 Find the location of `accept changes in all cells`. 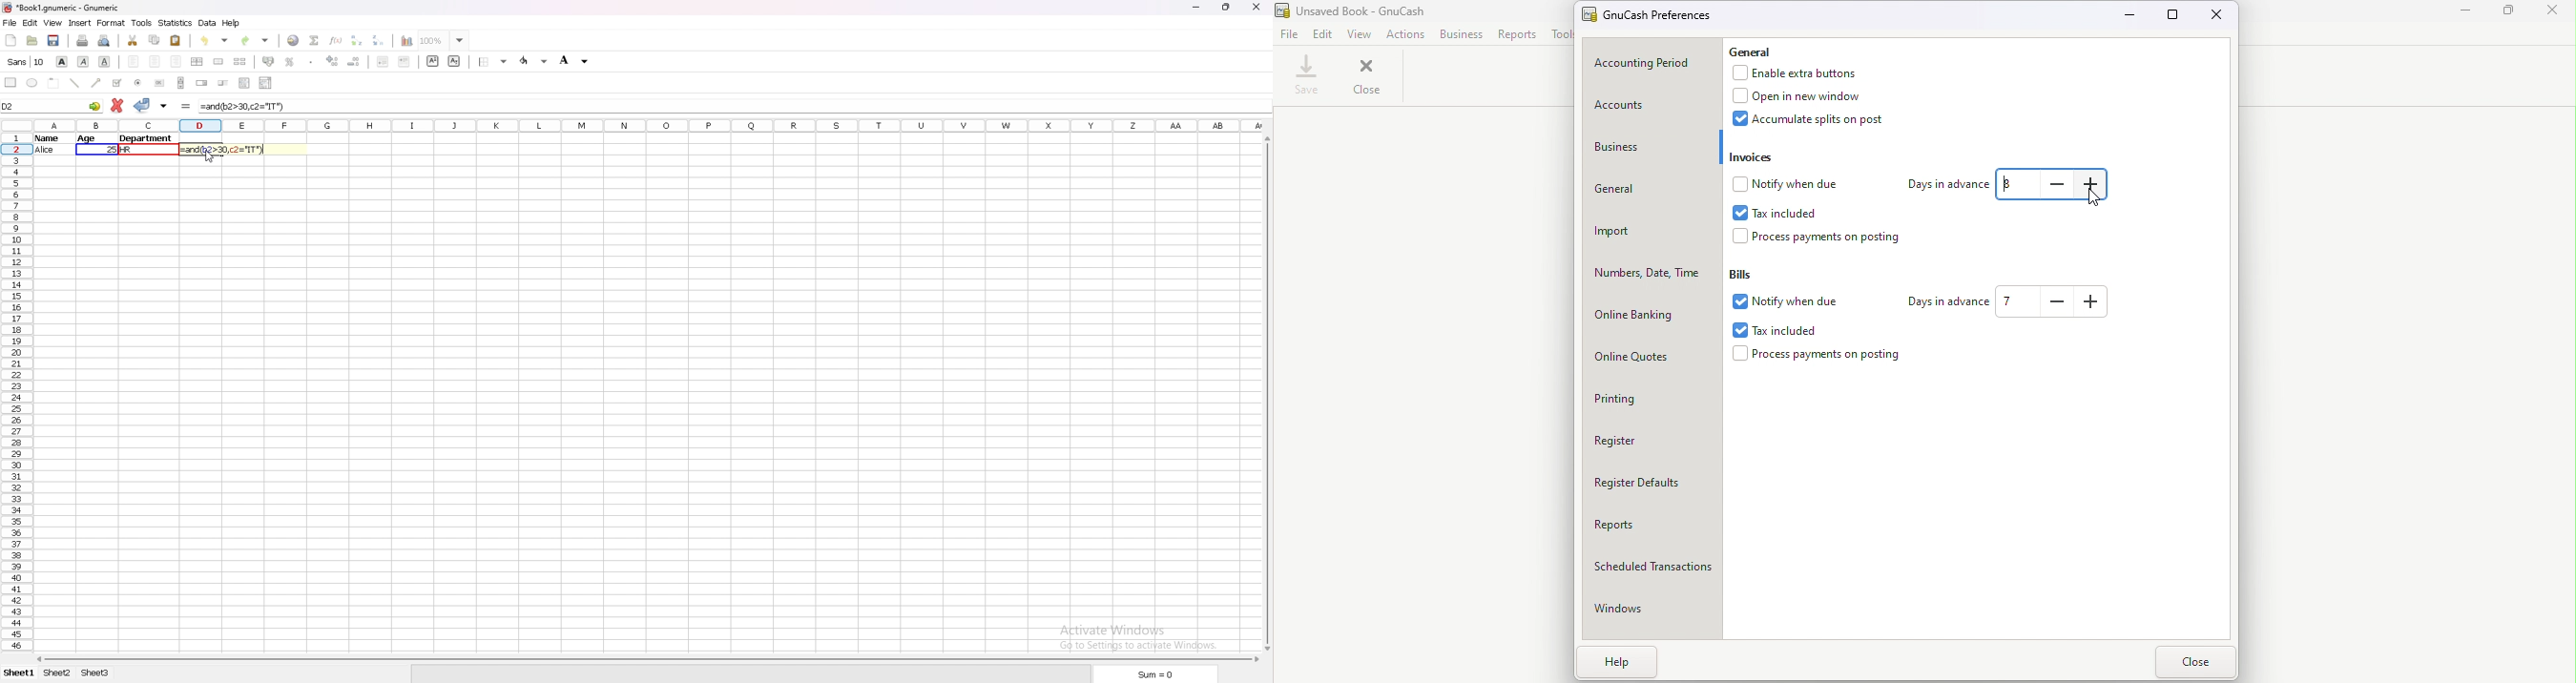

accept changes in all cells is located at coordinates (163, 106).